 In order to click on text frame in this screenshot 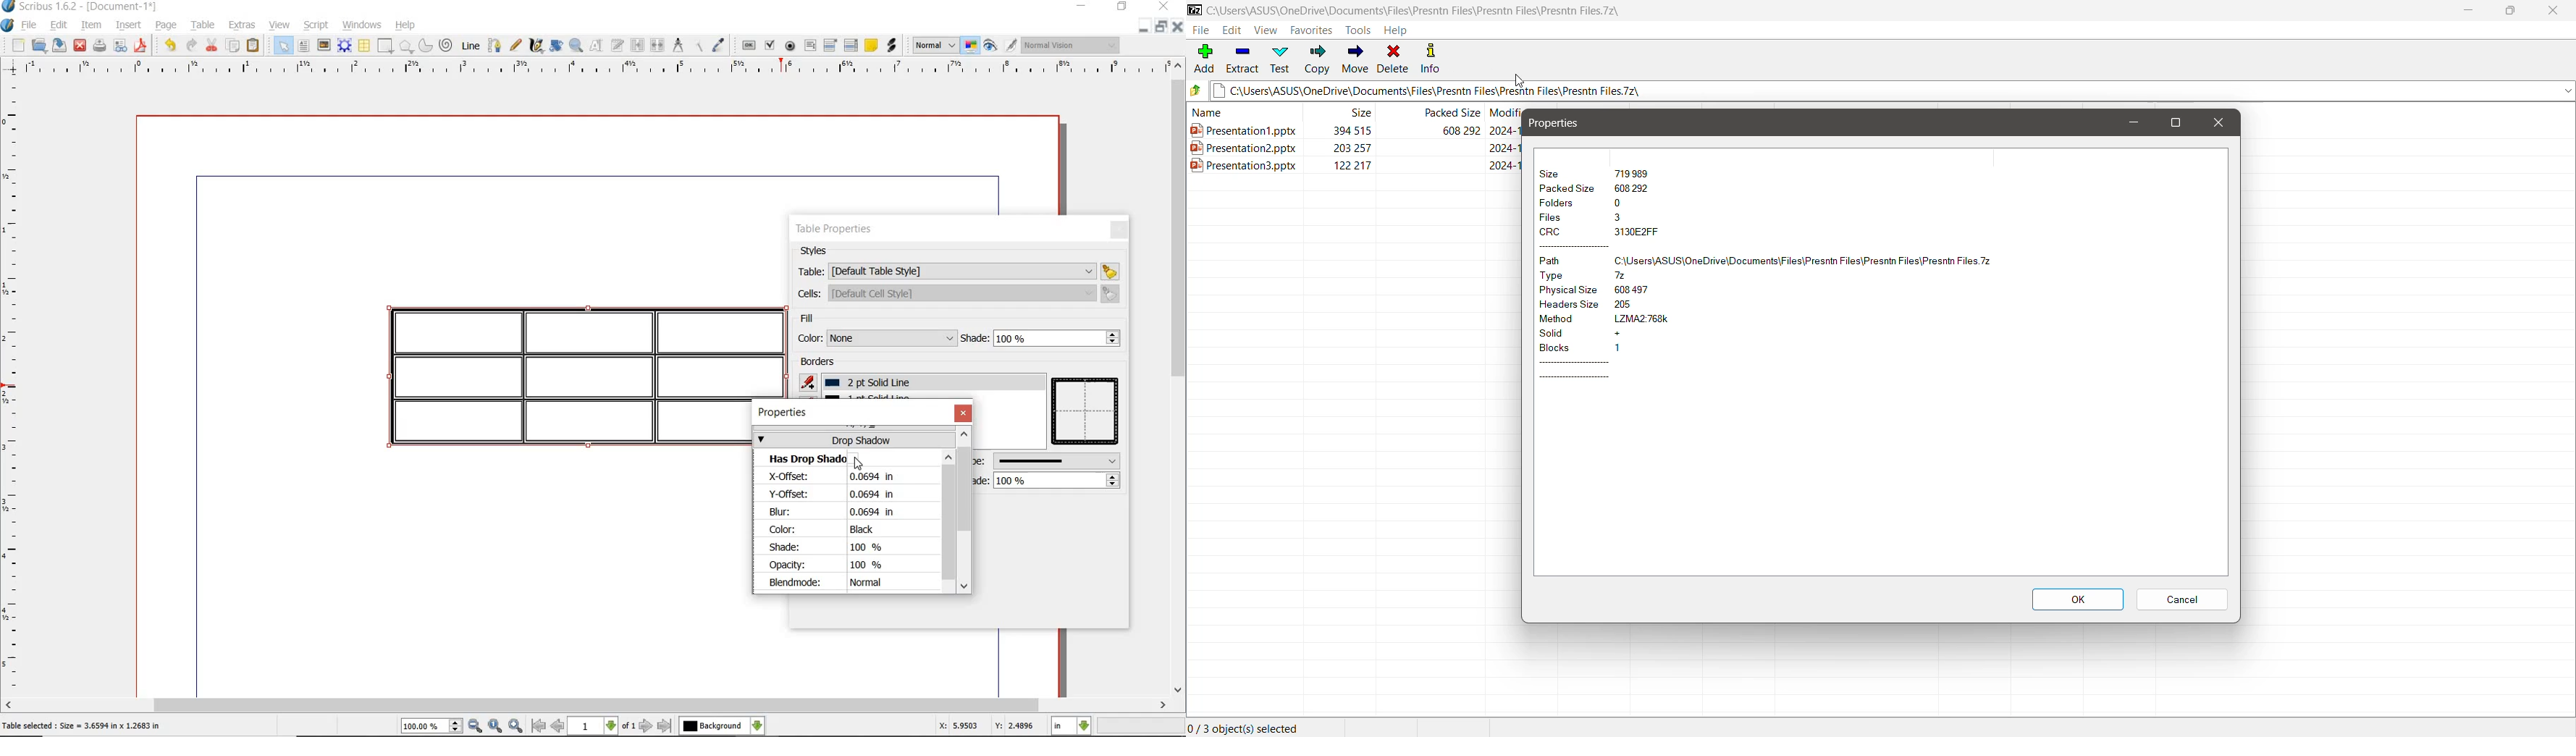, I will do `click(304, 46)`.